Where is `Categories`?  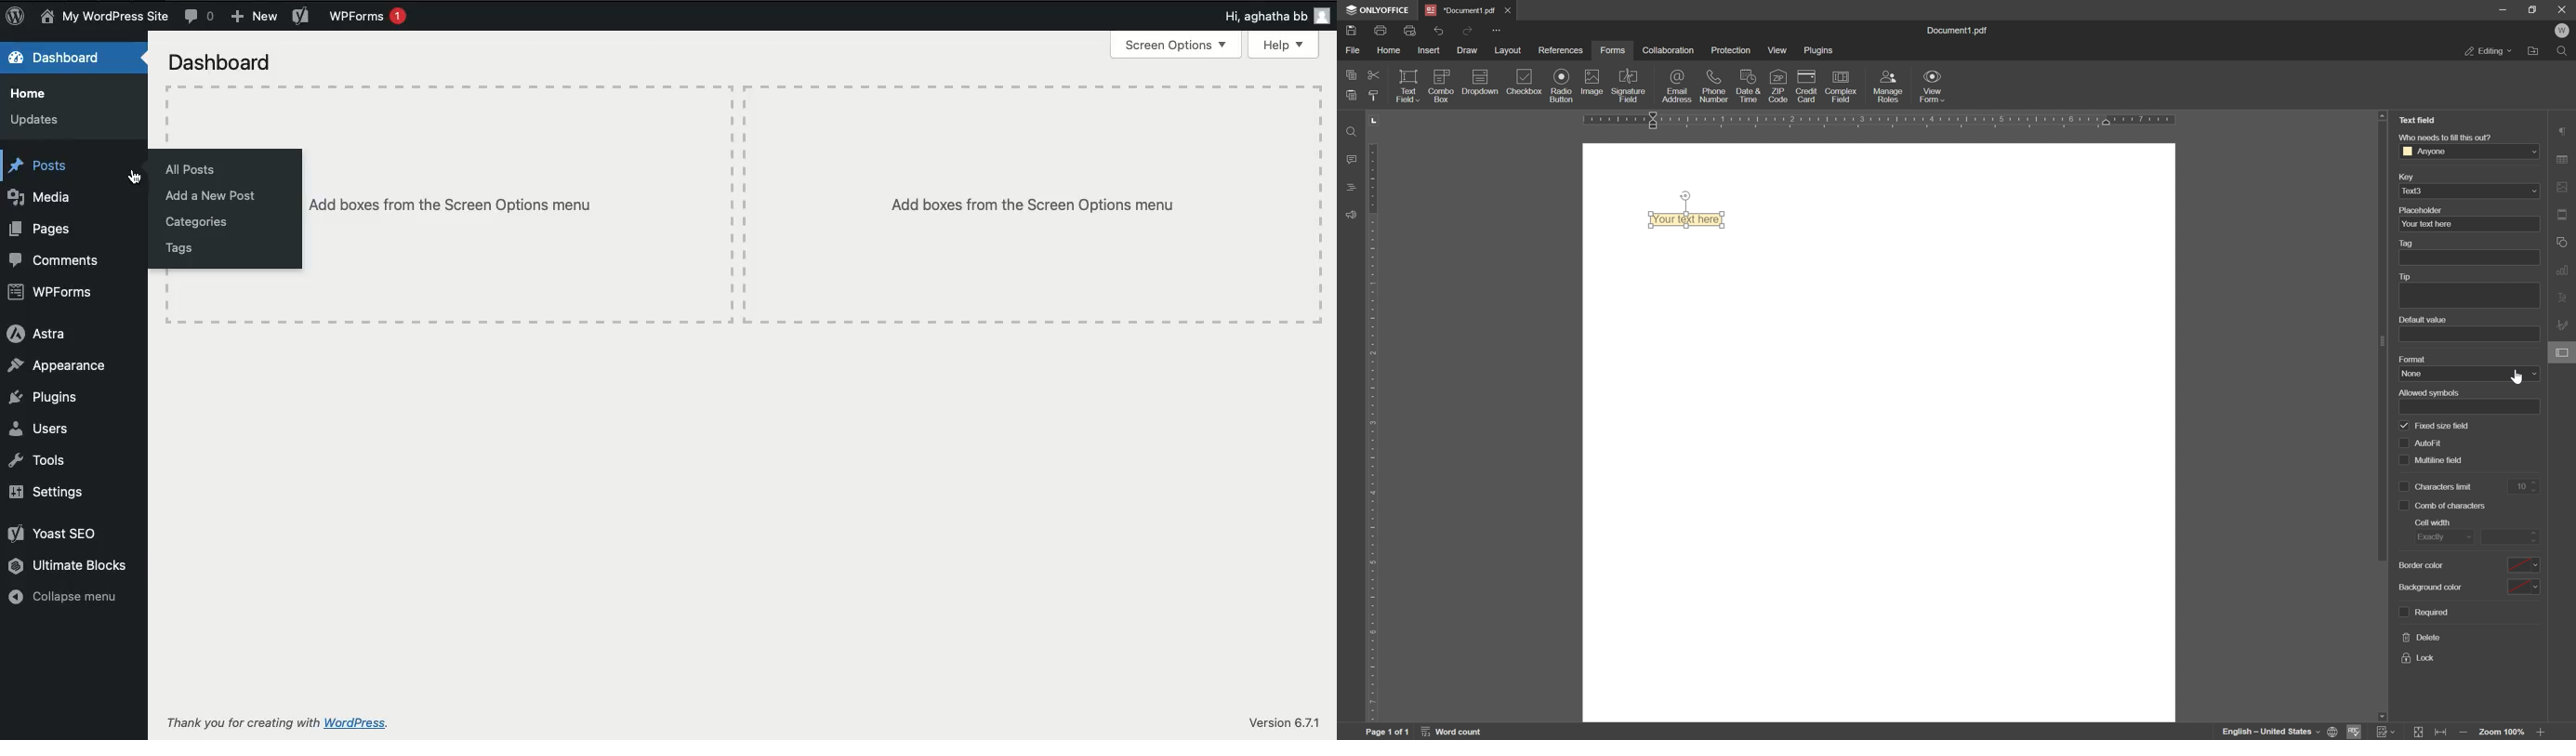 Categories is located at coordinates (200, 221).